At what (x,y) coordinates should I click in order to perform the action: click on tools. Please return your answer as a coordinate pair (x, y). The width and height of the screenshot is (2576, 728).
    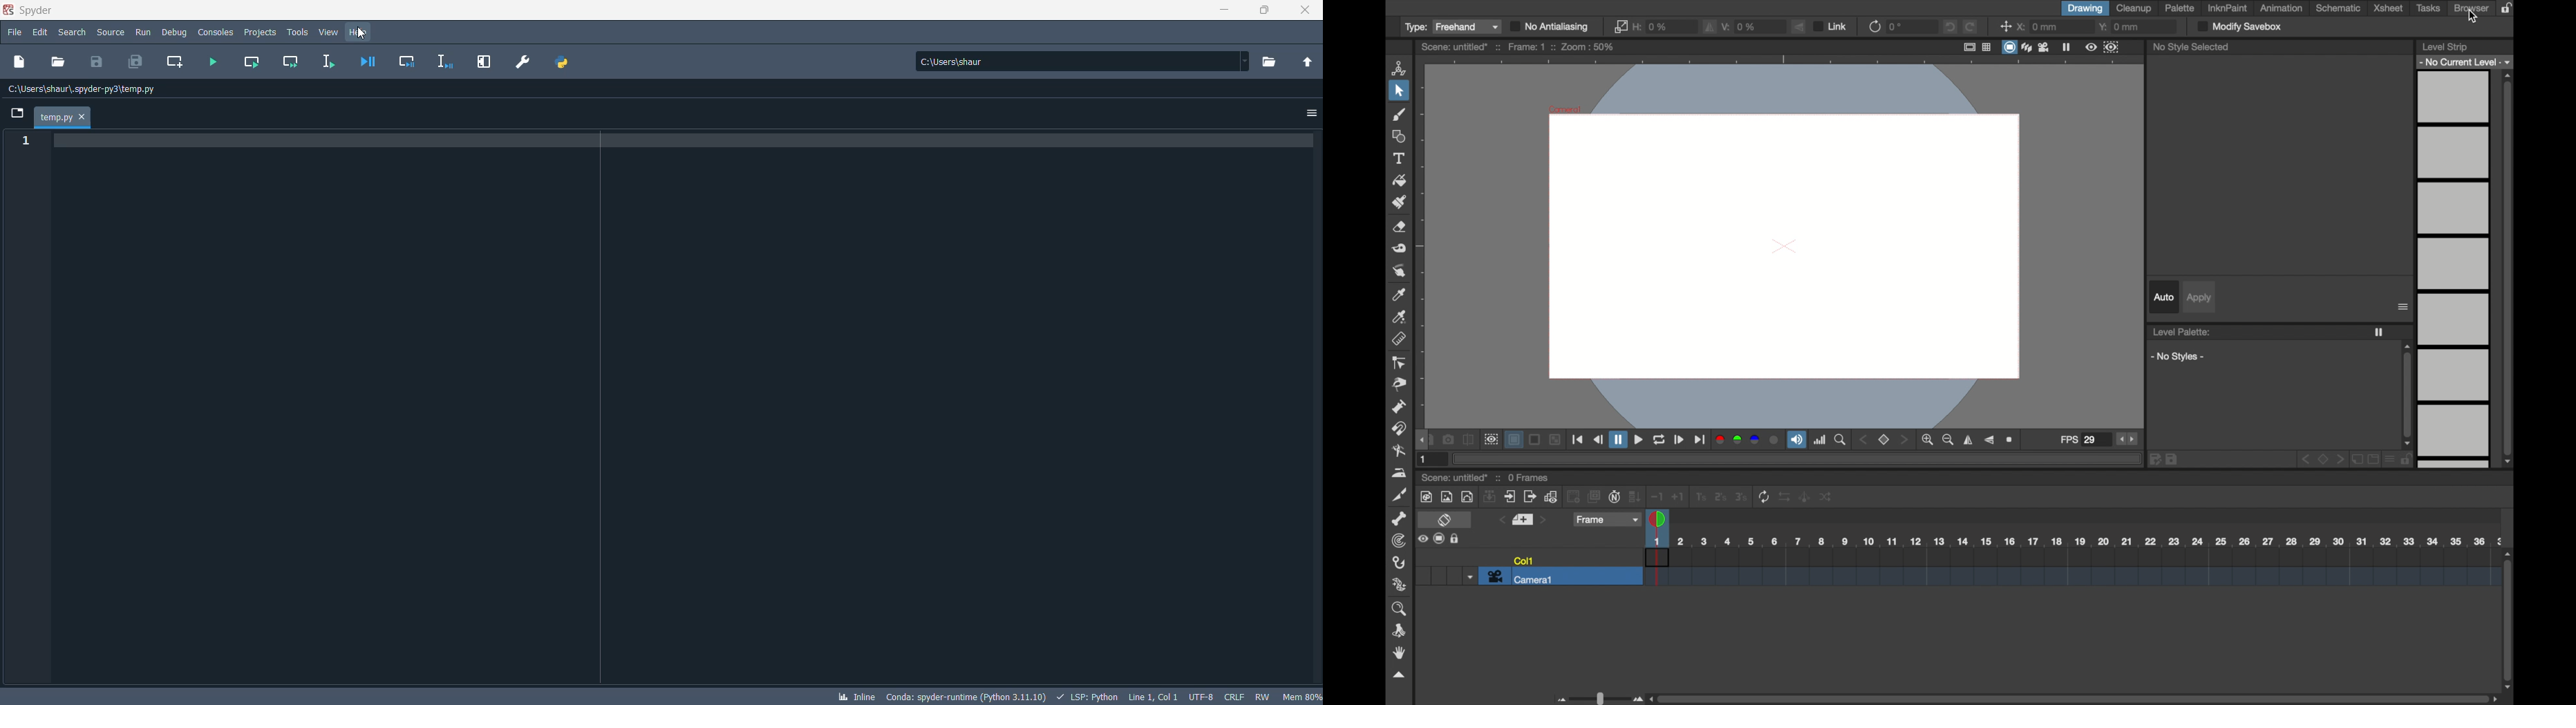
    Looking at the image, I should click on (297, 31).